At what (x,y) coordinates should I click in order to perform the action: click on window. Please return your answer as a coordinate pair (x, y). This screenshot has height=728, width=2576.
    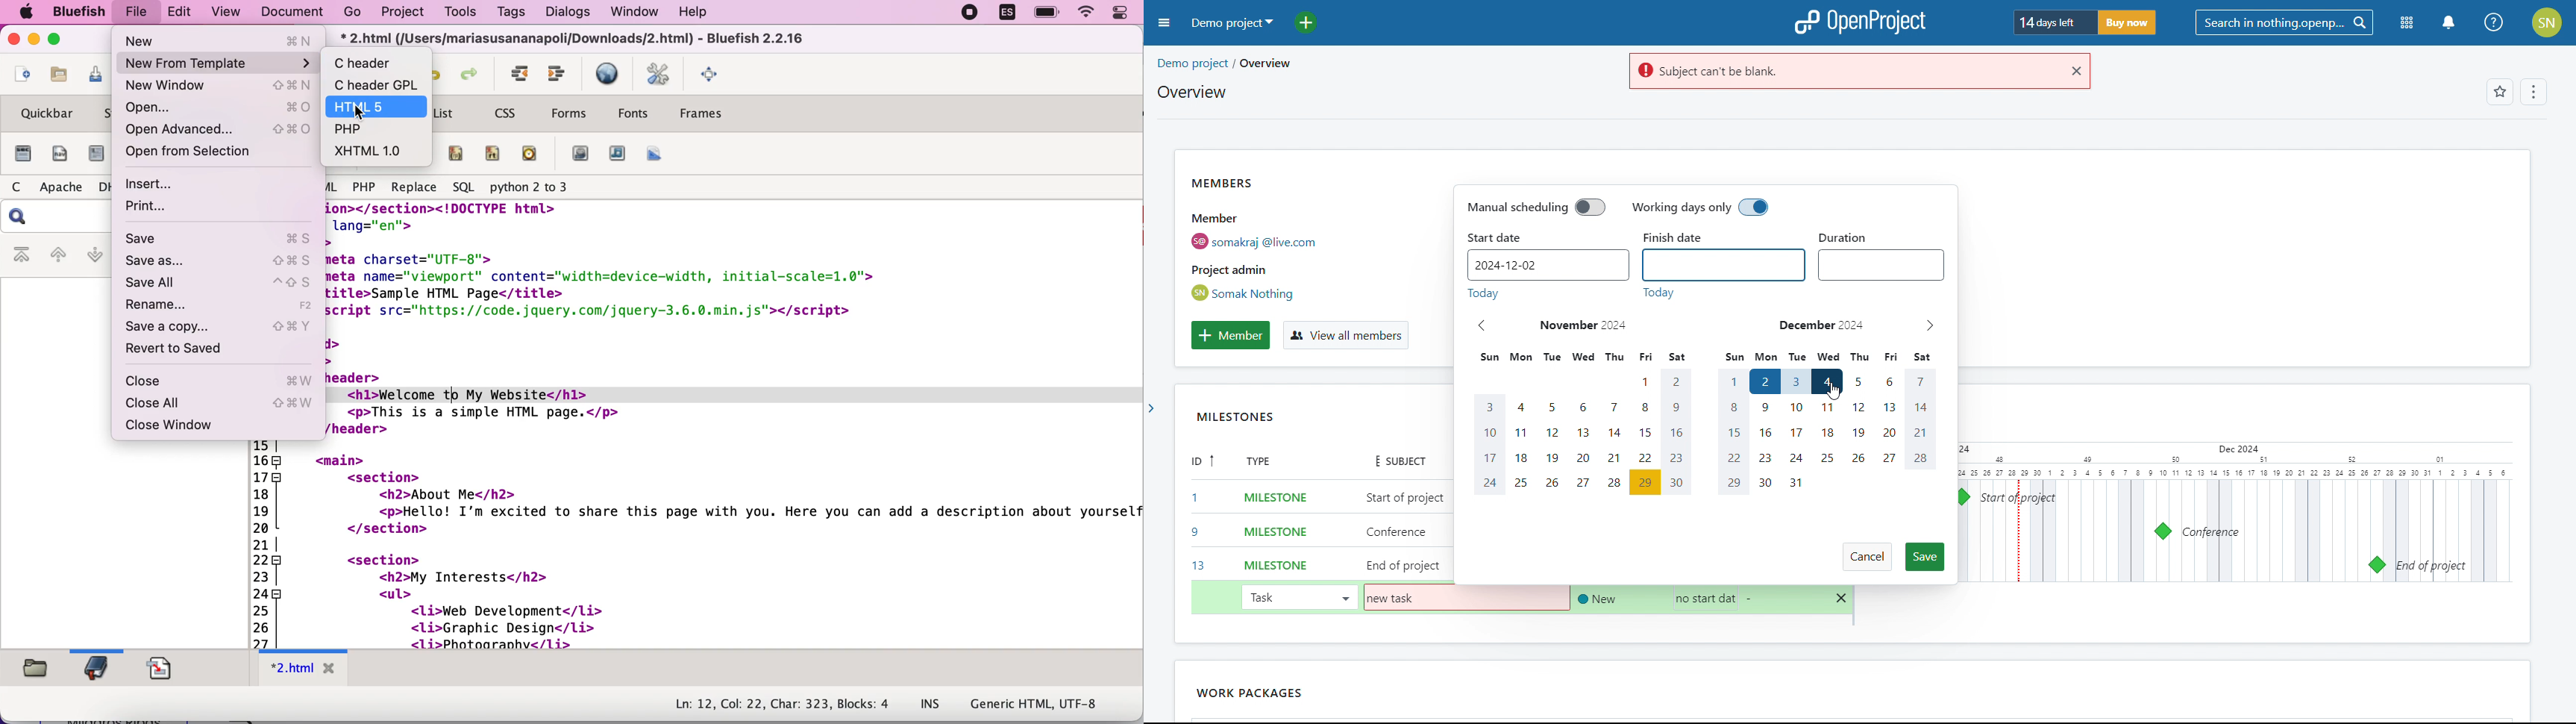
    Looking at the image, I should click on (630, 12).